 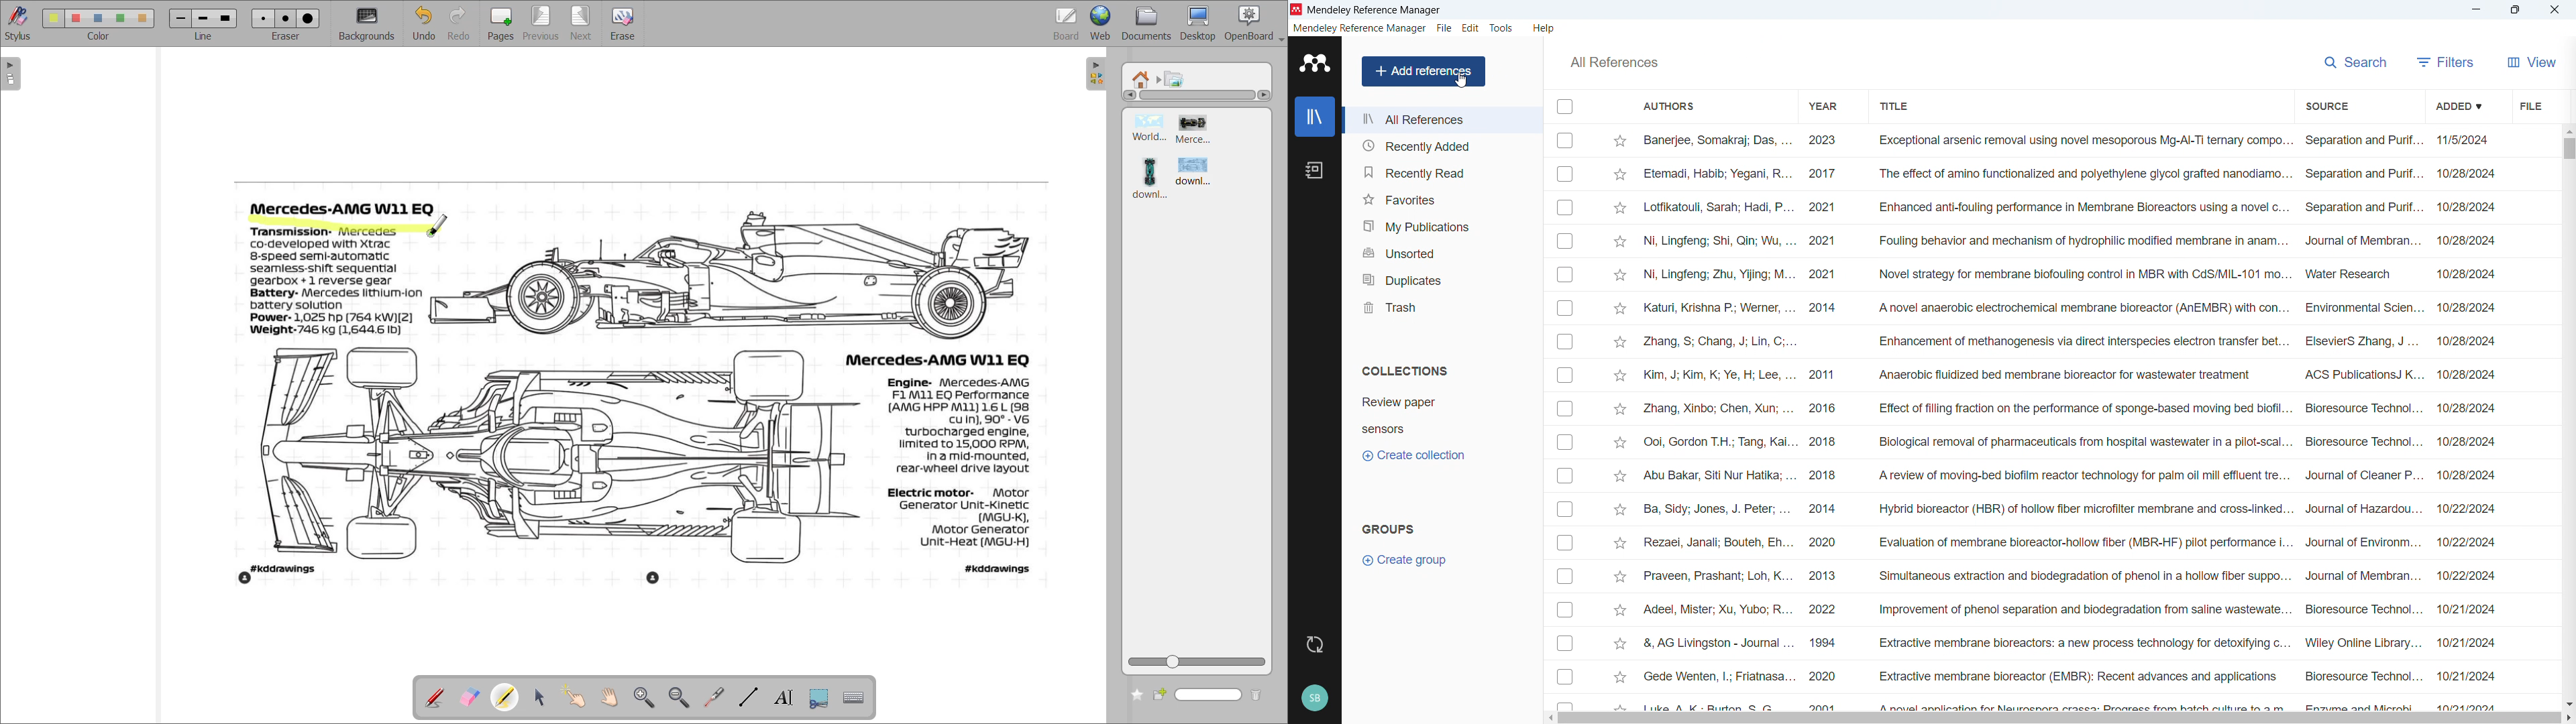 I want to click on filters, so click(x=2446, y=62).